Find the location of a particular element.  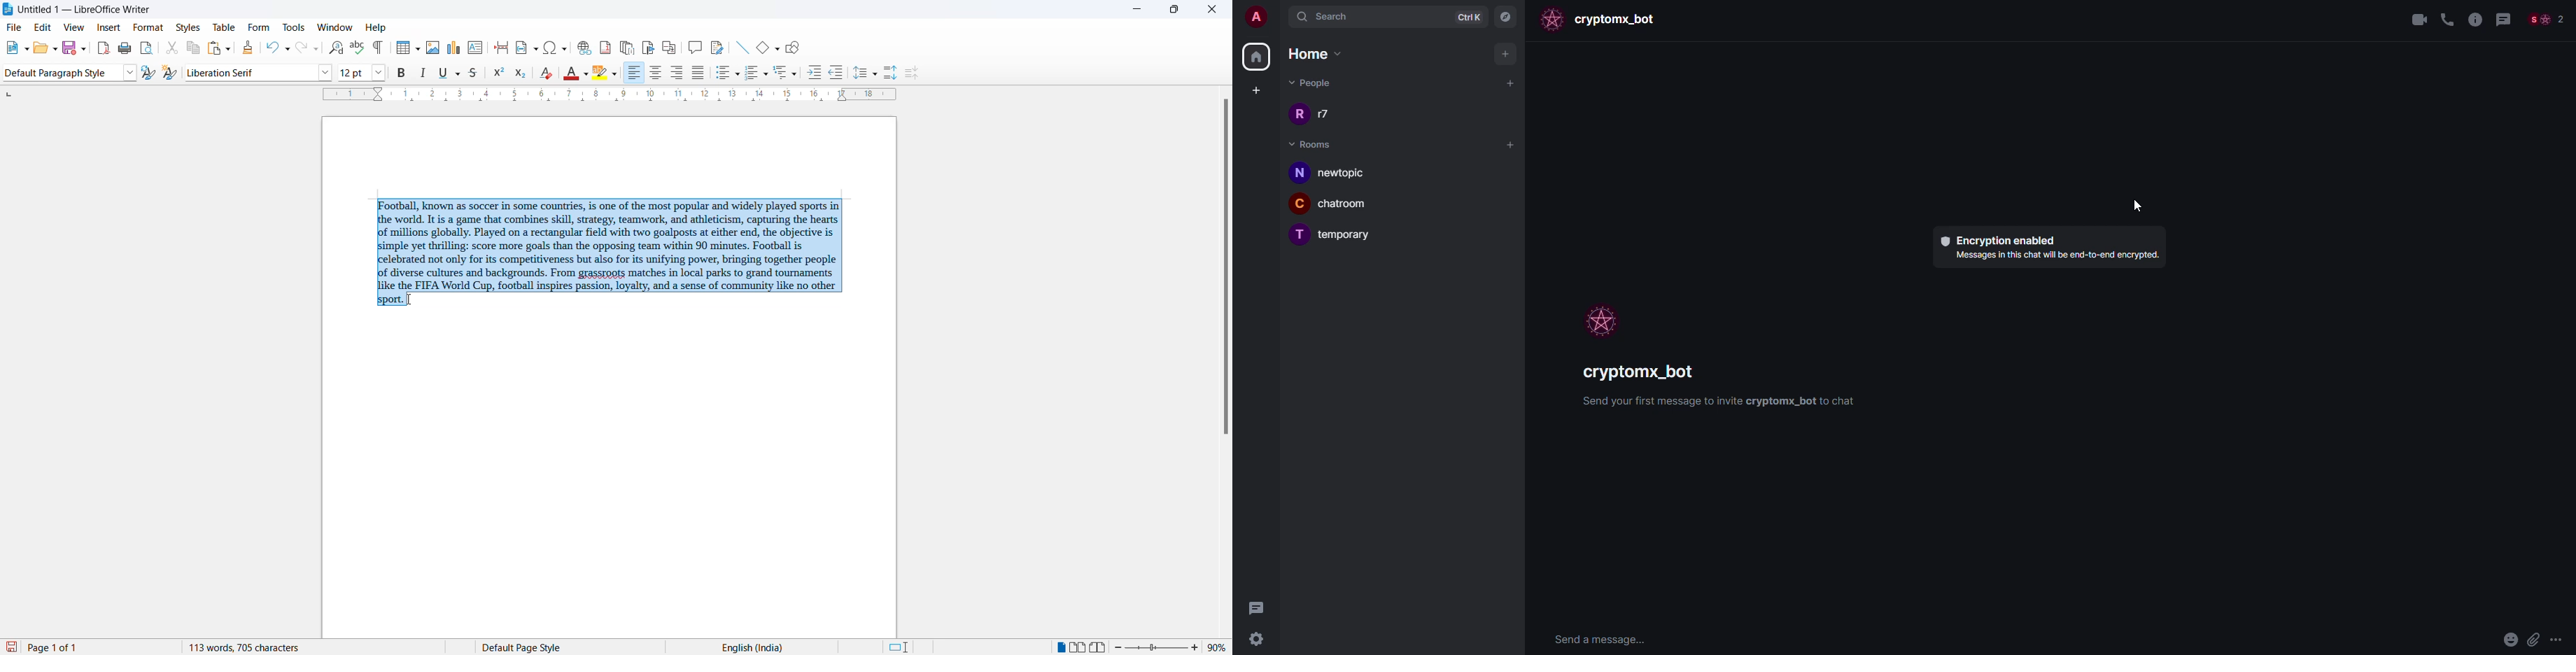

insert special character is located at coordinates (555, 49).